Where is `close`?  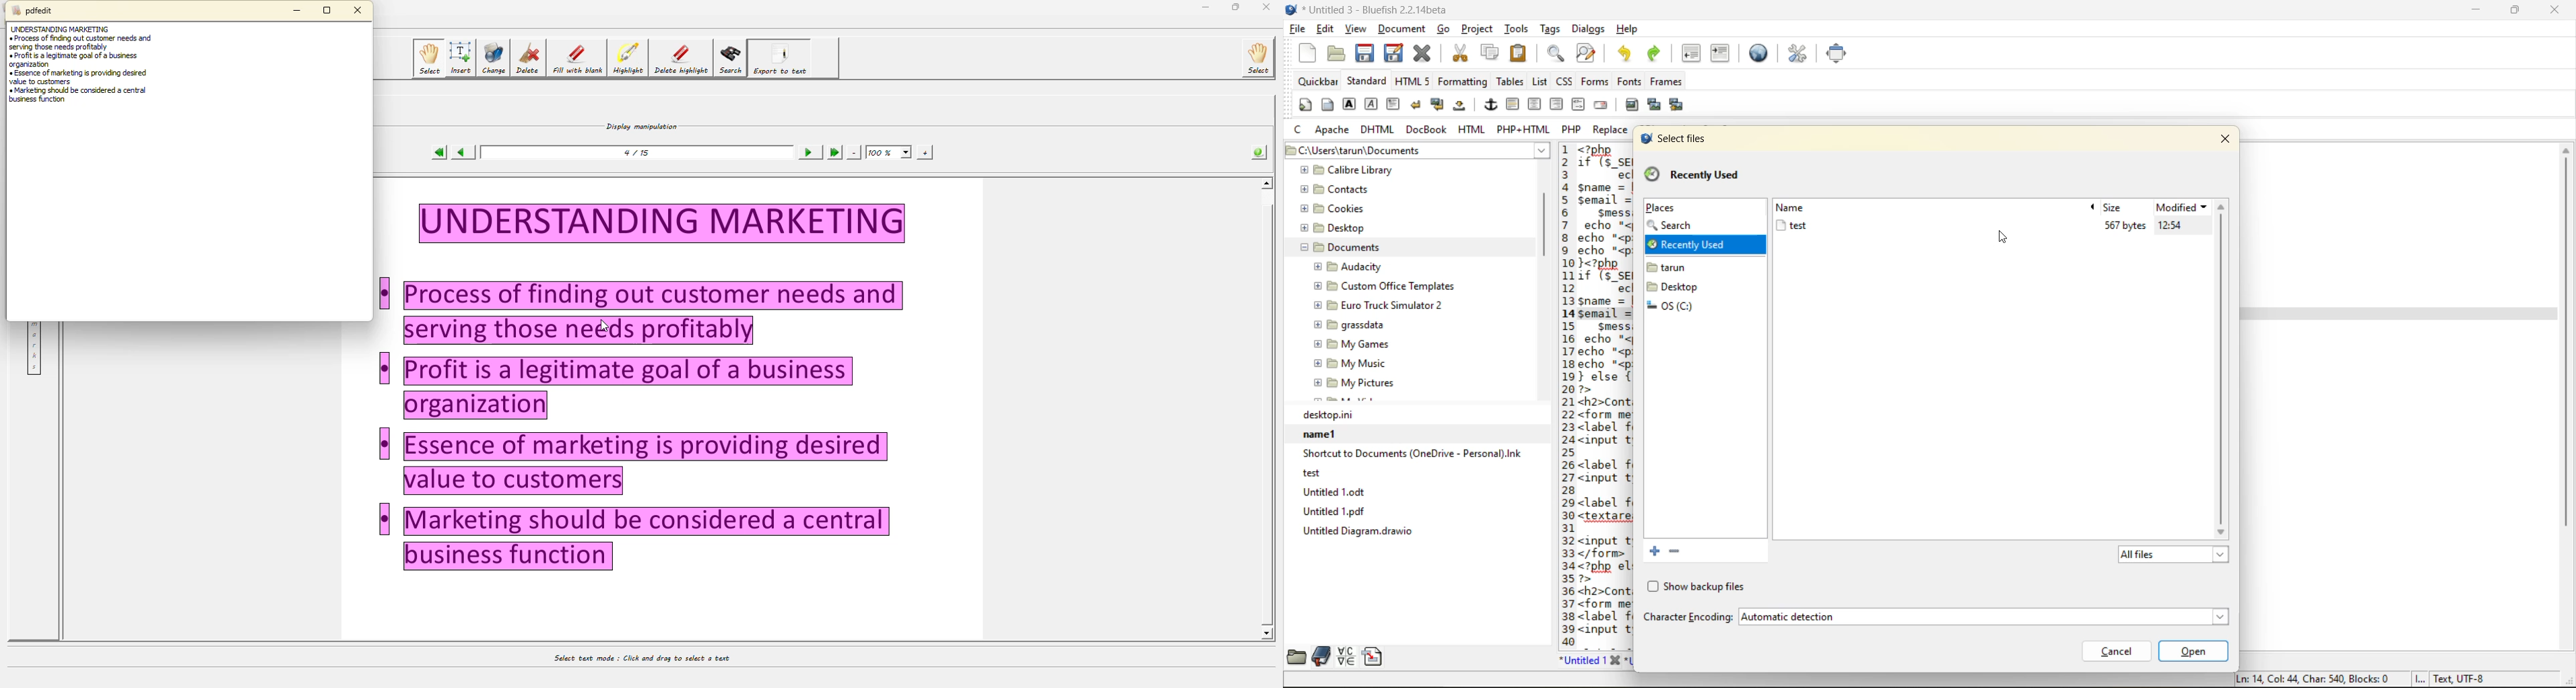 close is located at coordinates (2558, 11).